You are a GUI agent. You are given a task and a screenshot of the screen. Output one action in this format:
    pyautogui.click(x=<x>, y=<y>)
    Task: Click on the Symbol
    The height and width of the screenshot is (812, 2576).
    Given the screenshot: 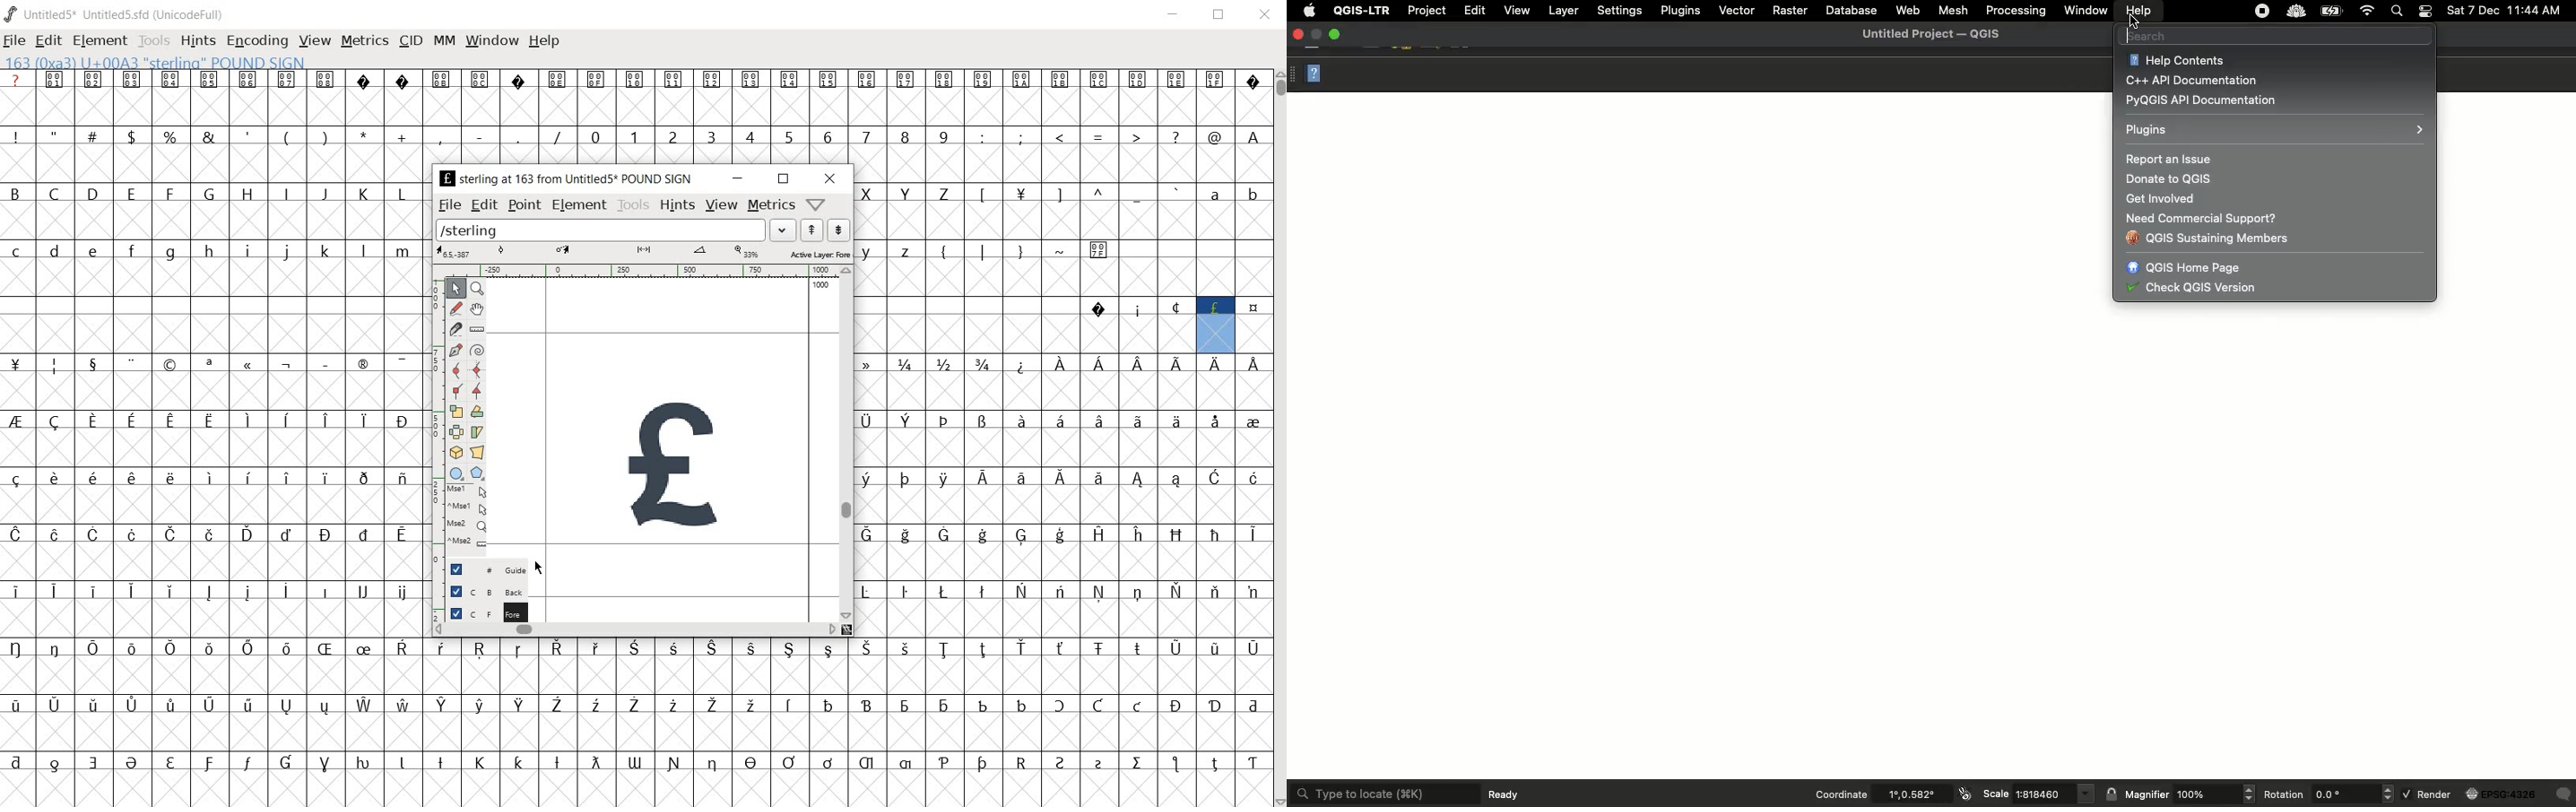 What is the action you would take?
    pyautogui.click(x=171, y=364)
    